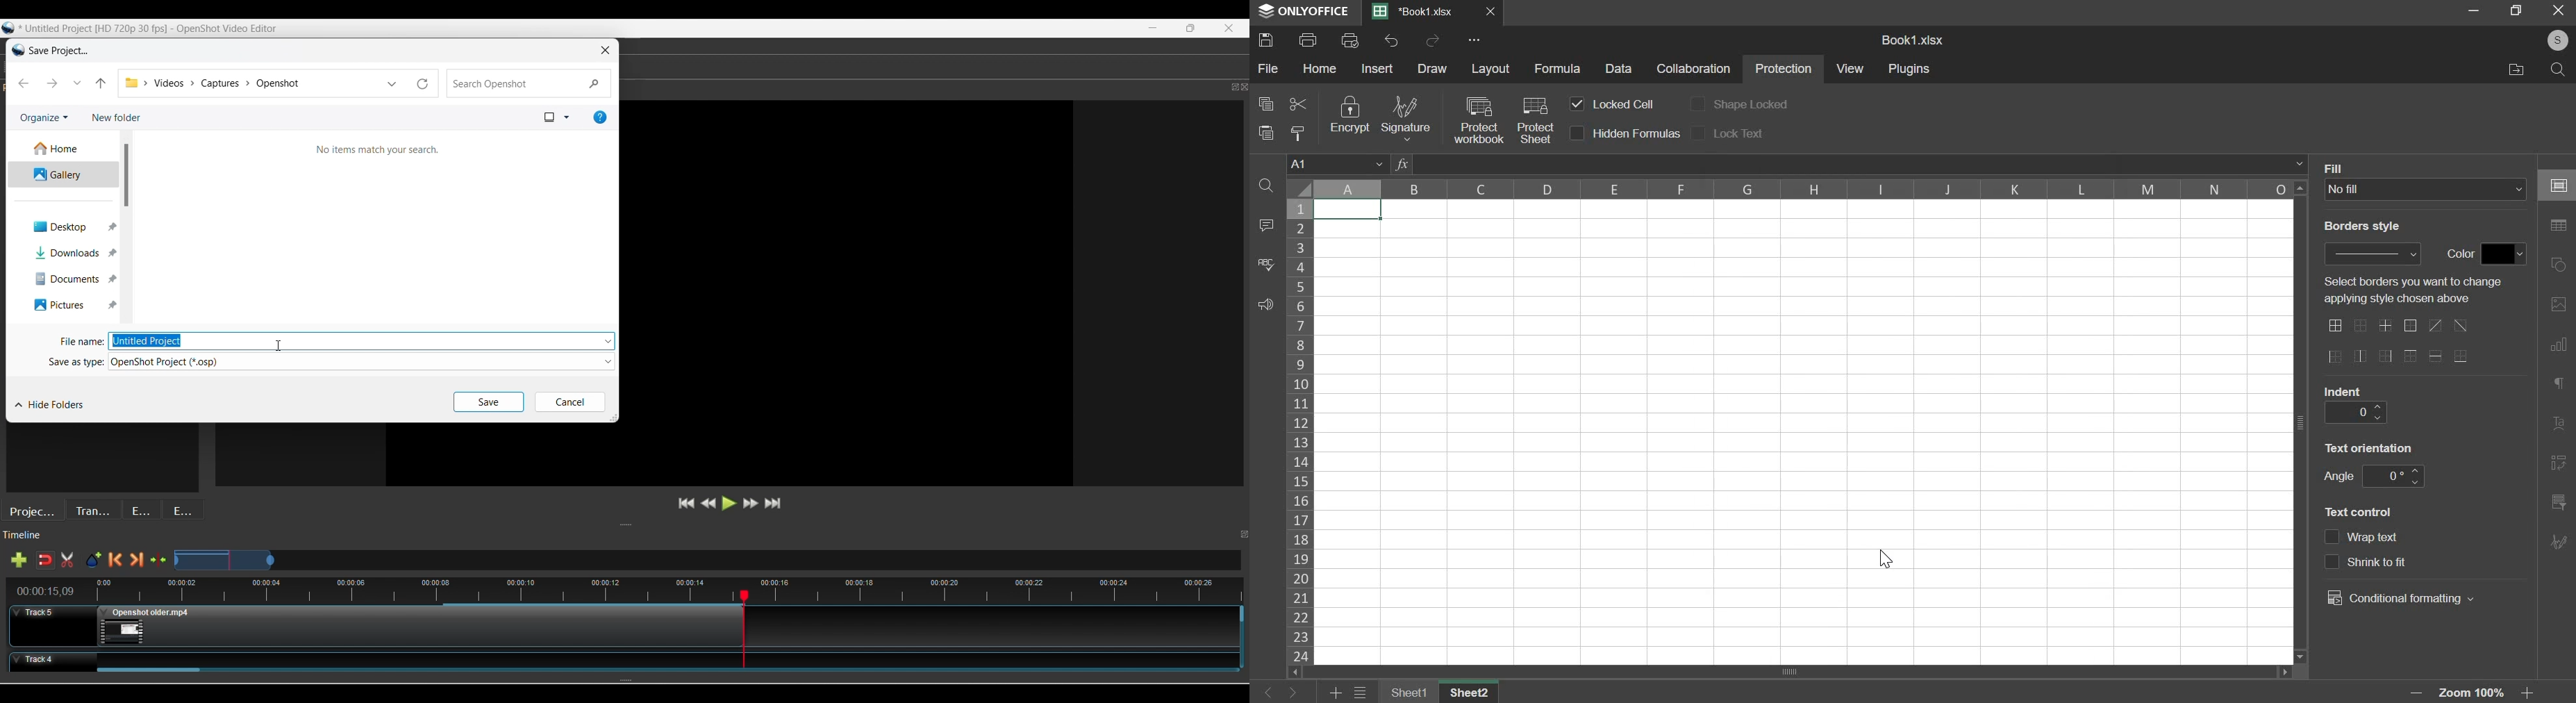 The image size is (2576, 728). What do you see at coordinates (2558, 501) in the screenshot?
I see `right side bar` at bounding box center [2558, 501].